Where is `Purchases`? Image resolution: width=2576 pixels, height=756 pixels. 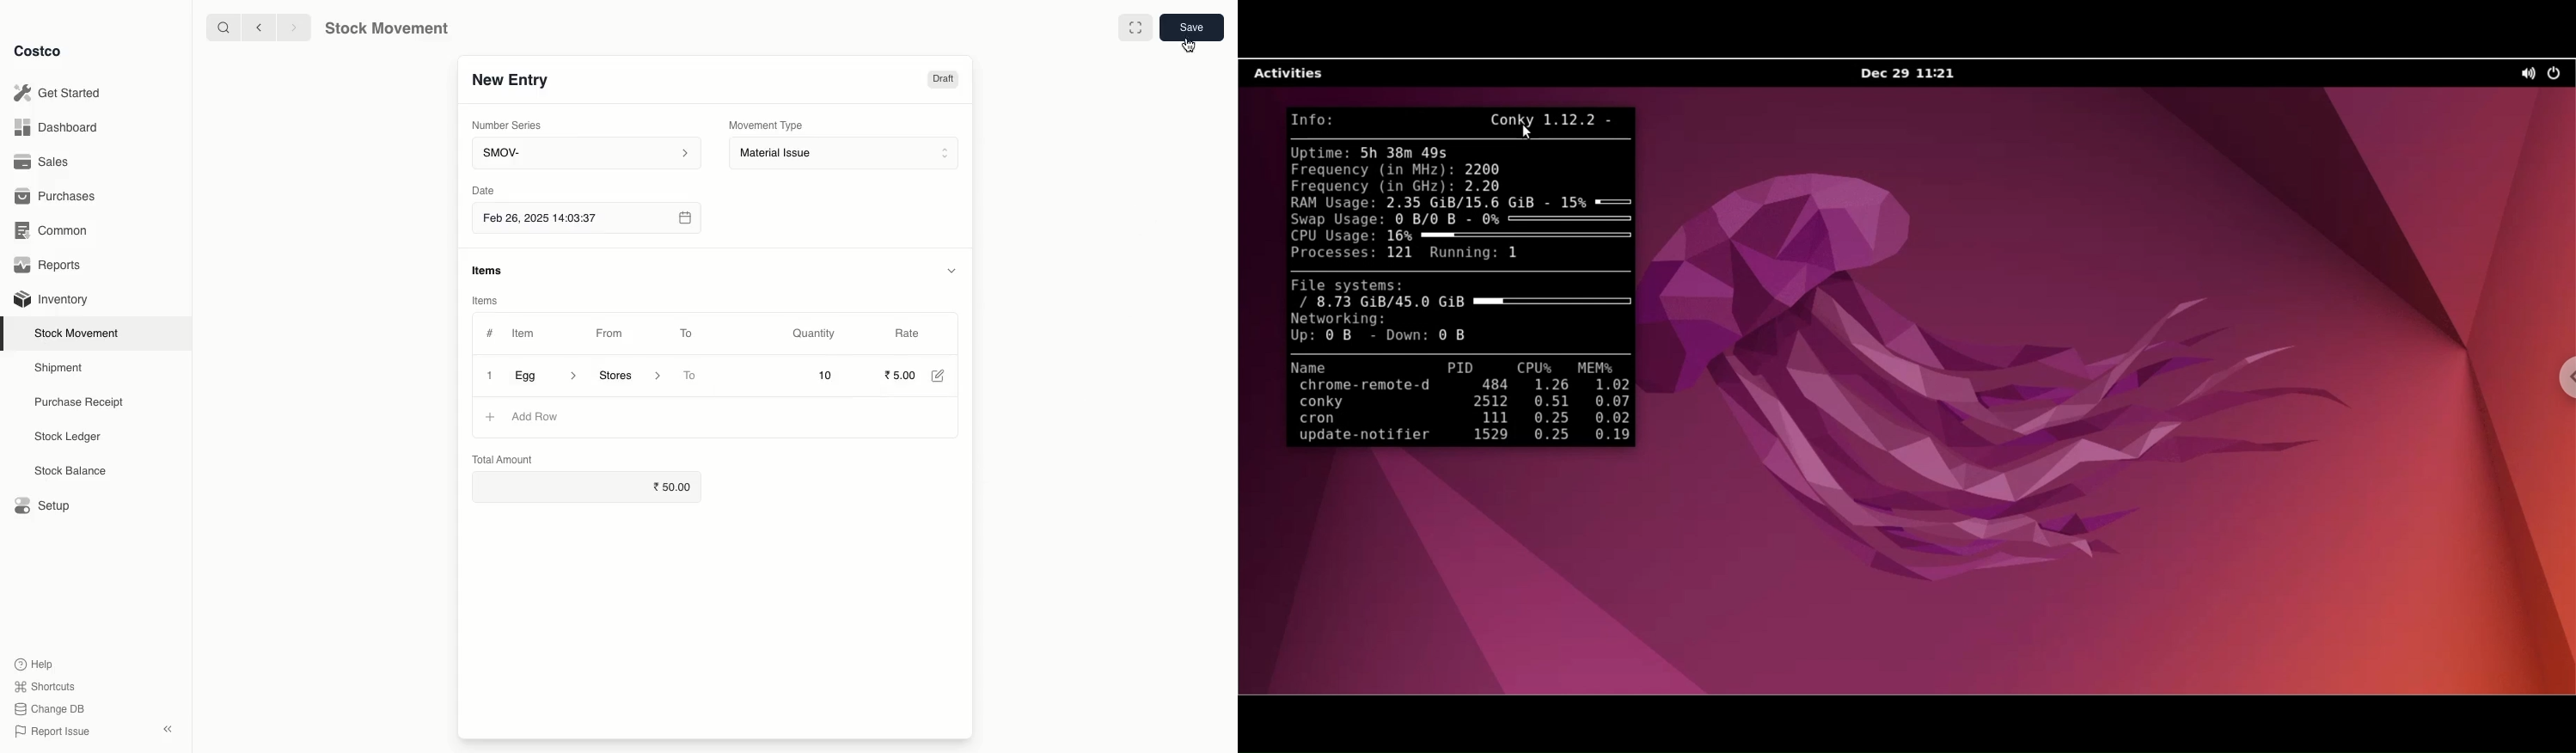
Purchases is located at coordinates (58, 198).